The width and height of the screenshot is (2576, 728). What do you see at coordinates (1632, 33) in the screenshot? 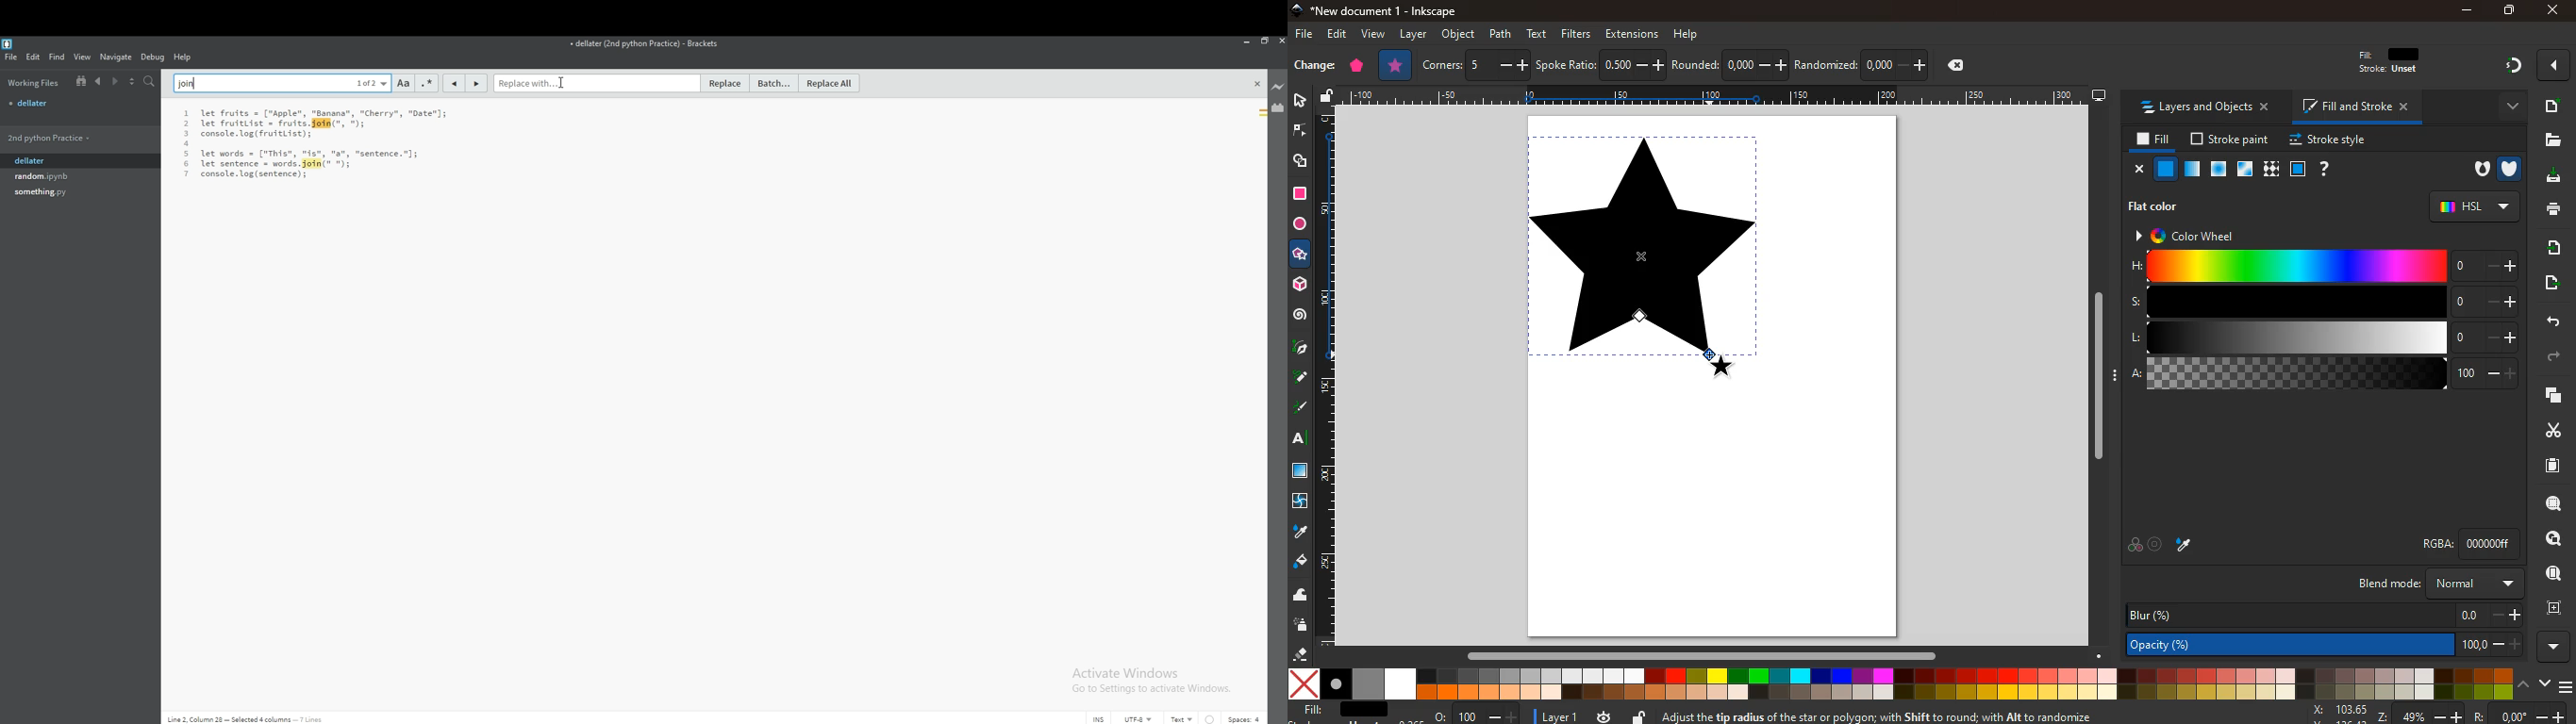
I see `extensions` at bounding box center [1632, 33].